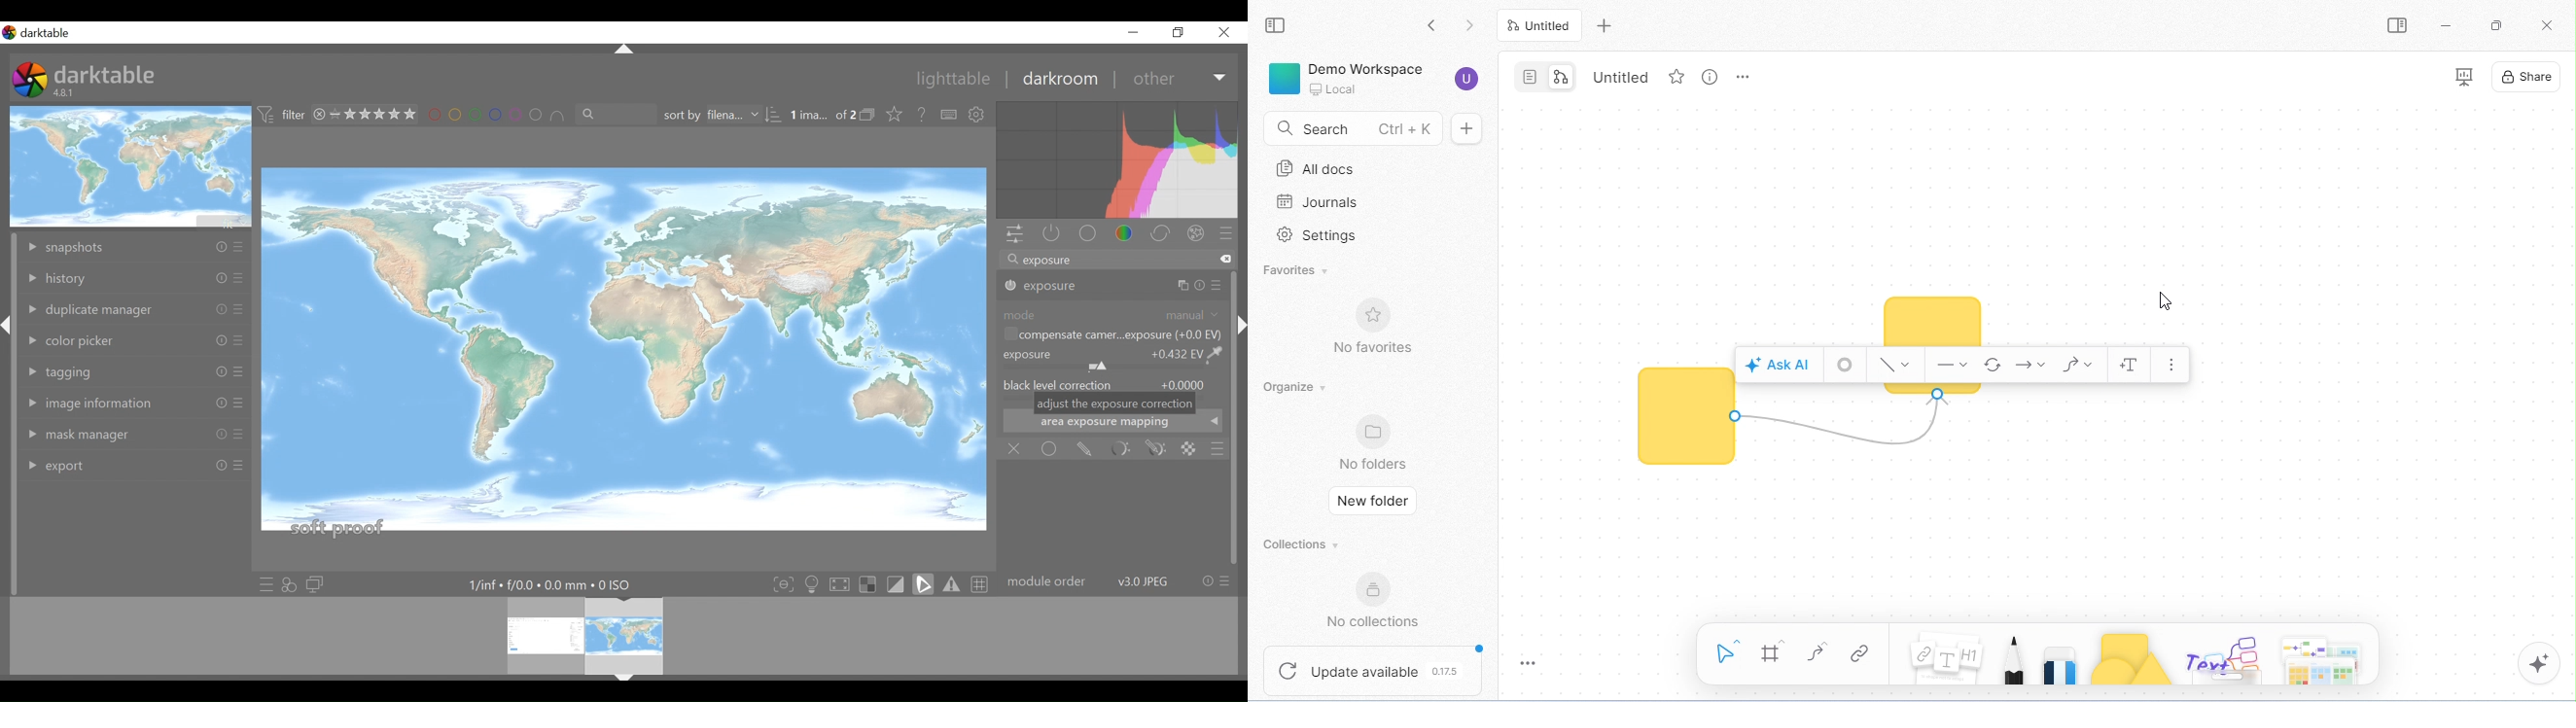  I want to click on darktable, so click(105, 73).